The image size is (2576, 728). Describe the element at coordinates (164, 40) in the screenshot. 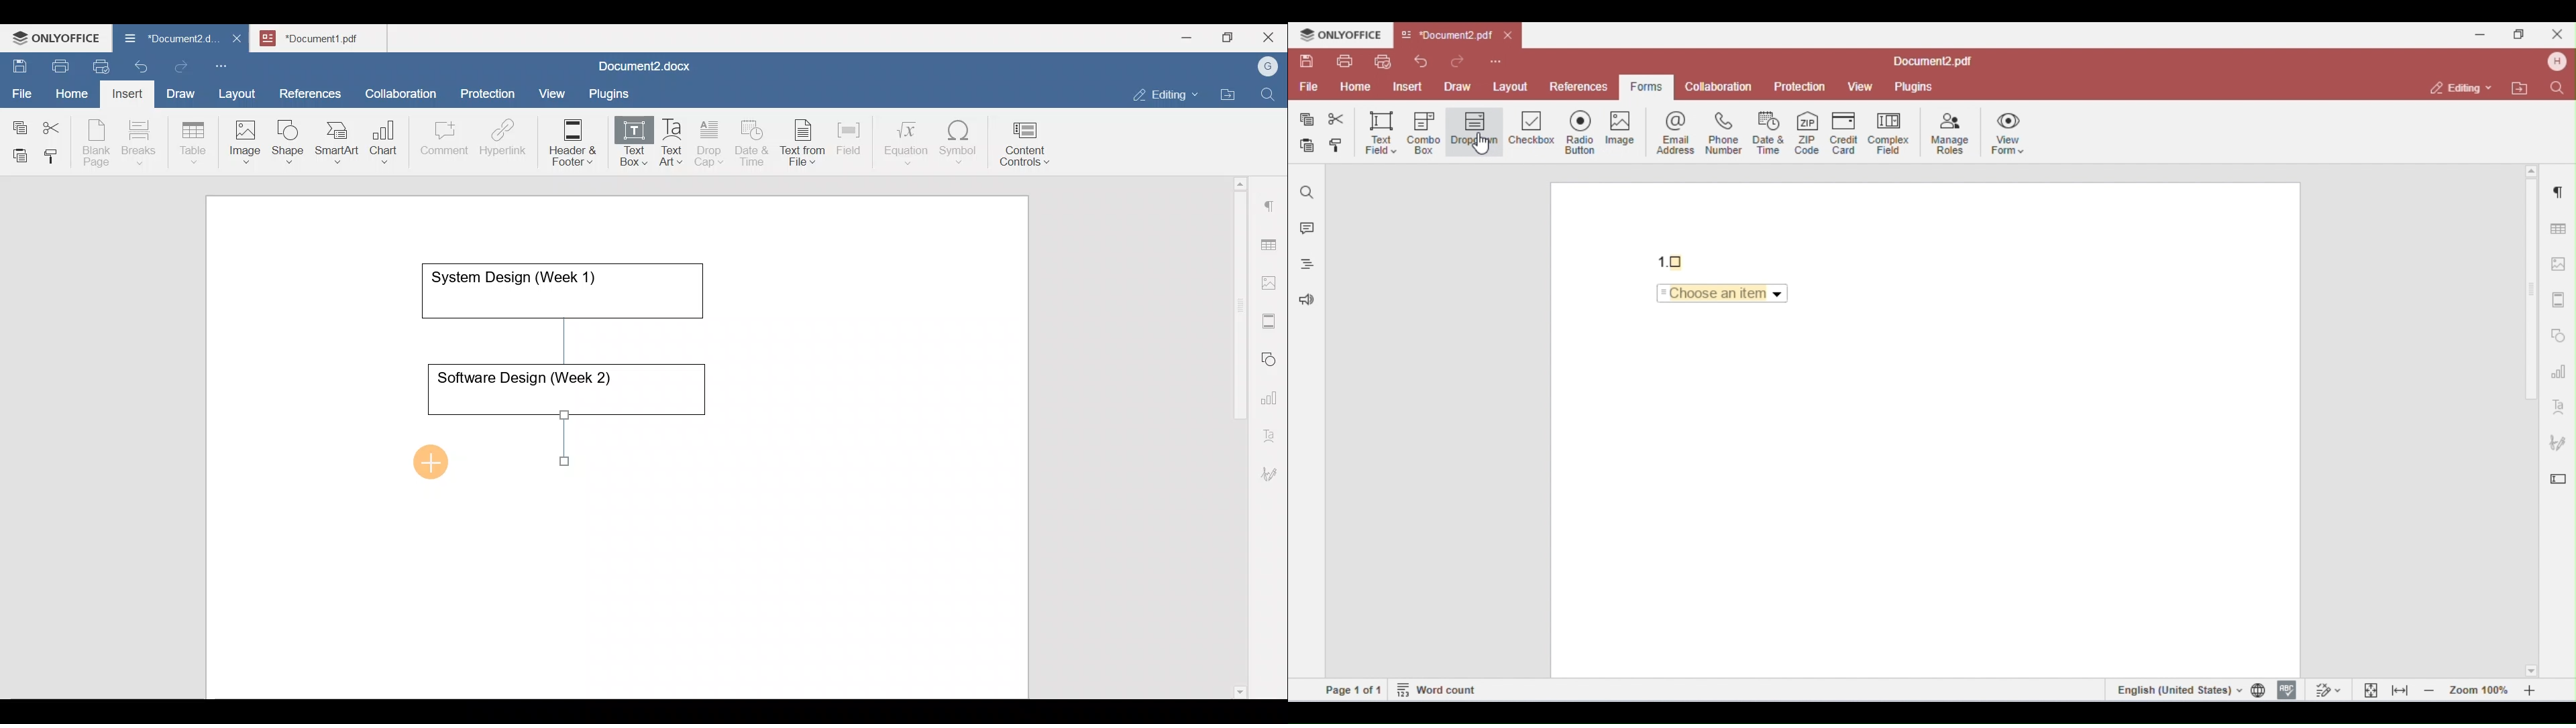

I see `Document name` at that location.